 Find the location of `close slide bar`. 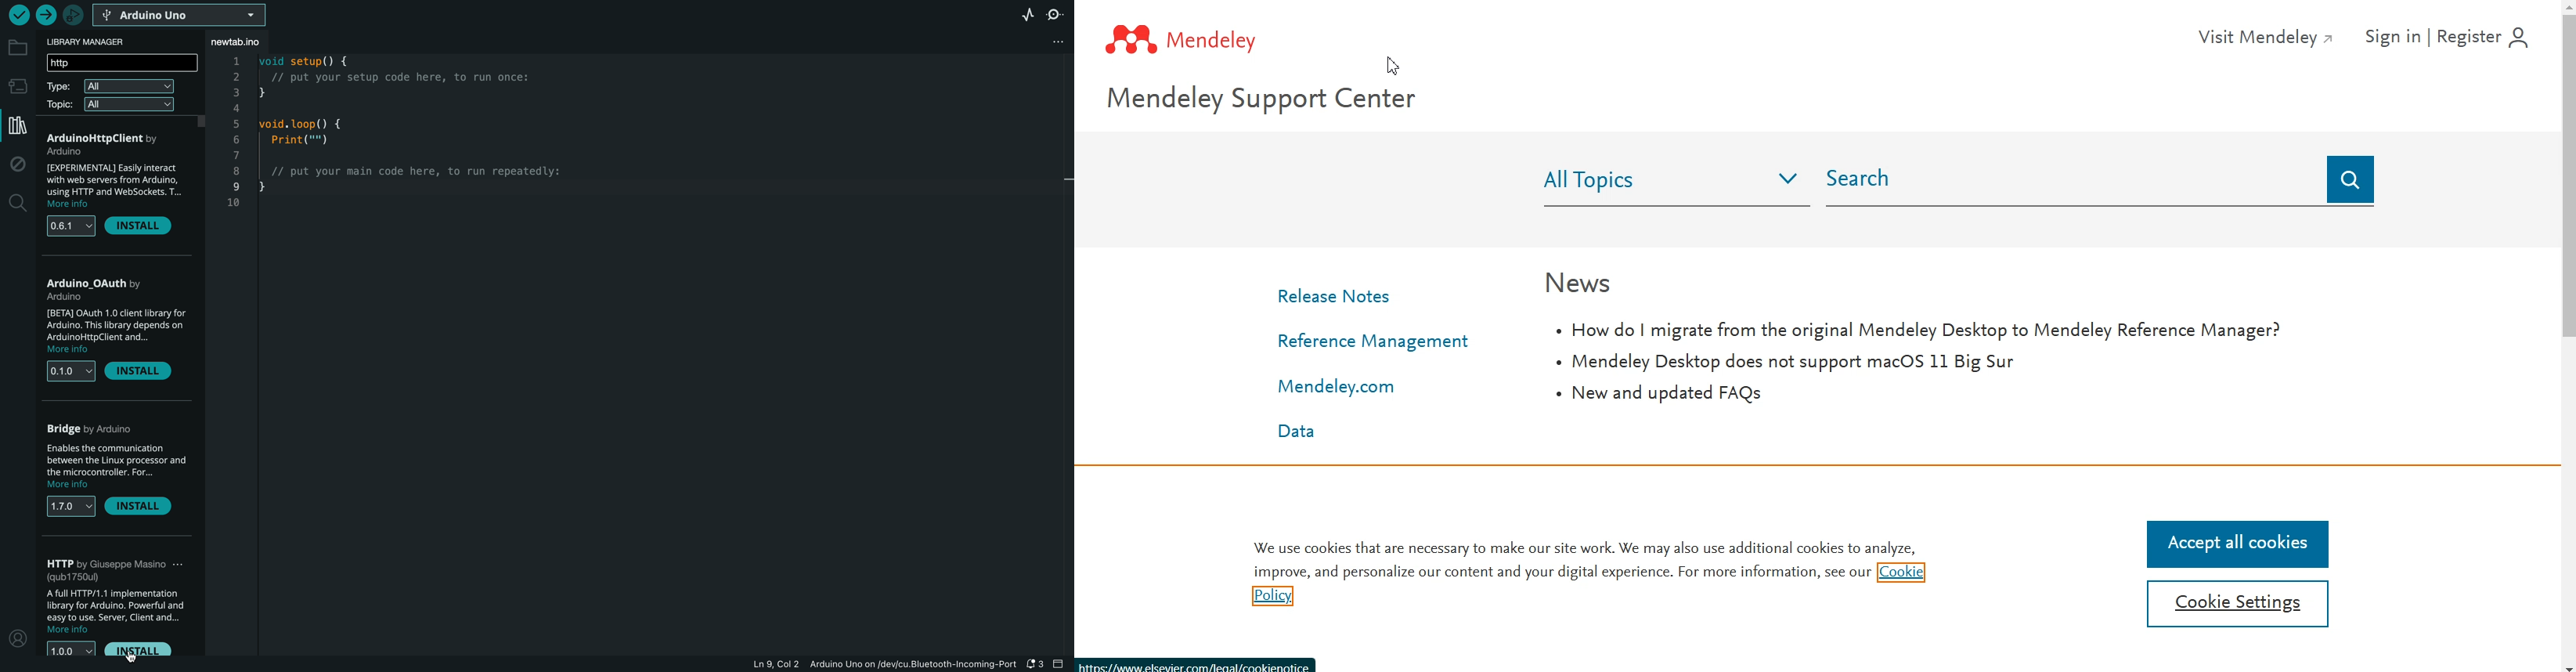

close slide bar is located at coordinates (1060, 665).